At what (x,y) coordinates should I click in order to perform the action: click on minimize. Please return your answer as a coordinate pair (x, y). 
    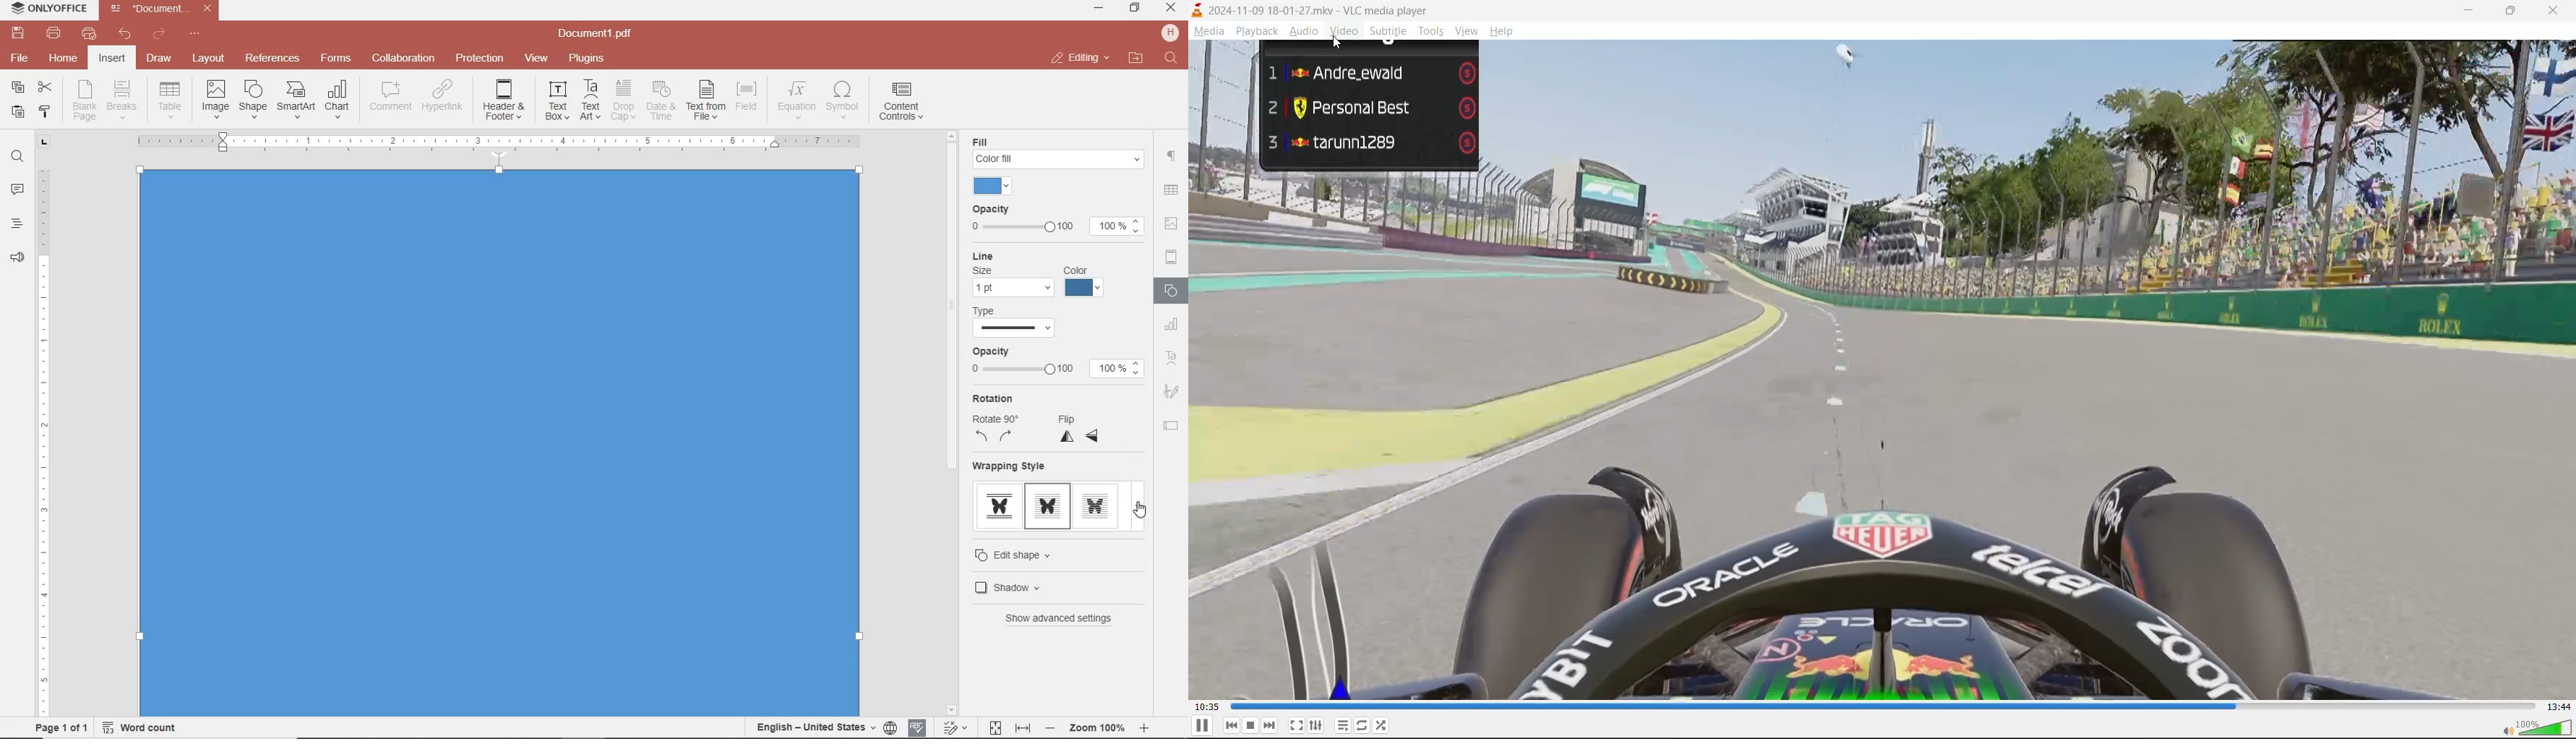
    Looking at the image, I should click on (2465, 12).